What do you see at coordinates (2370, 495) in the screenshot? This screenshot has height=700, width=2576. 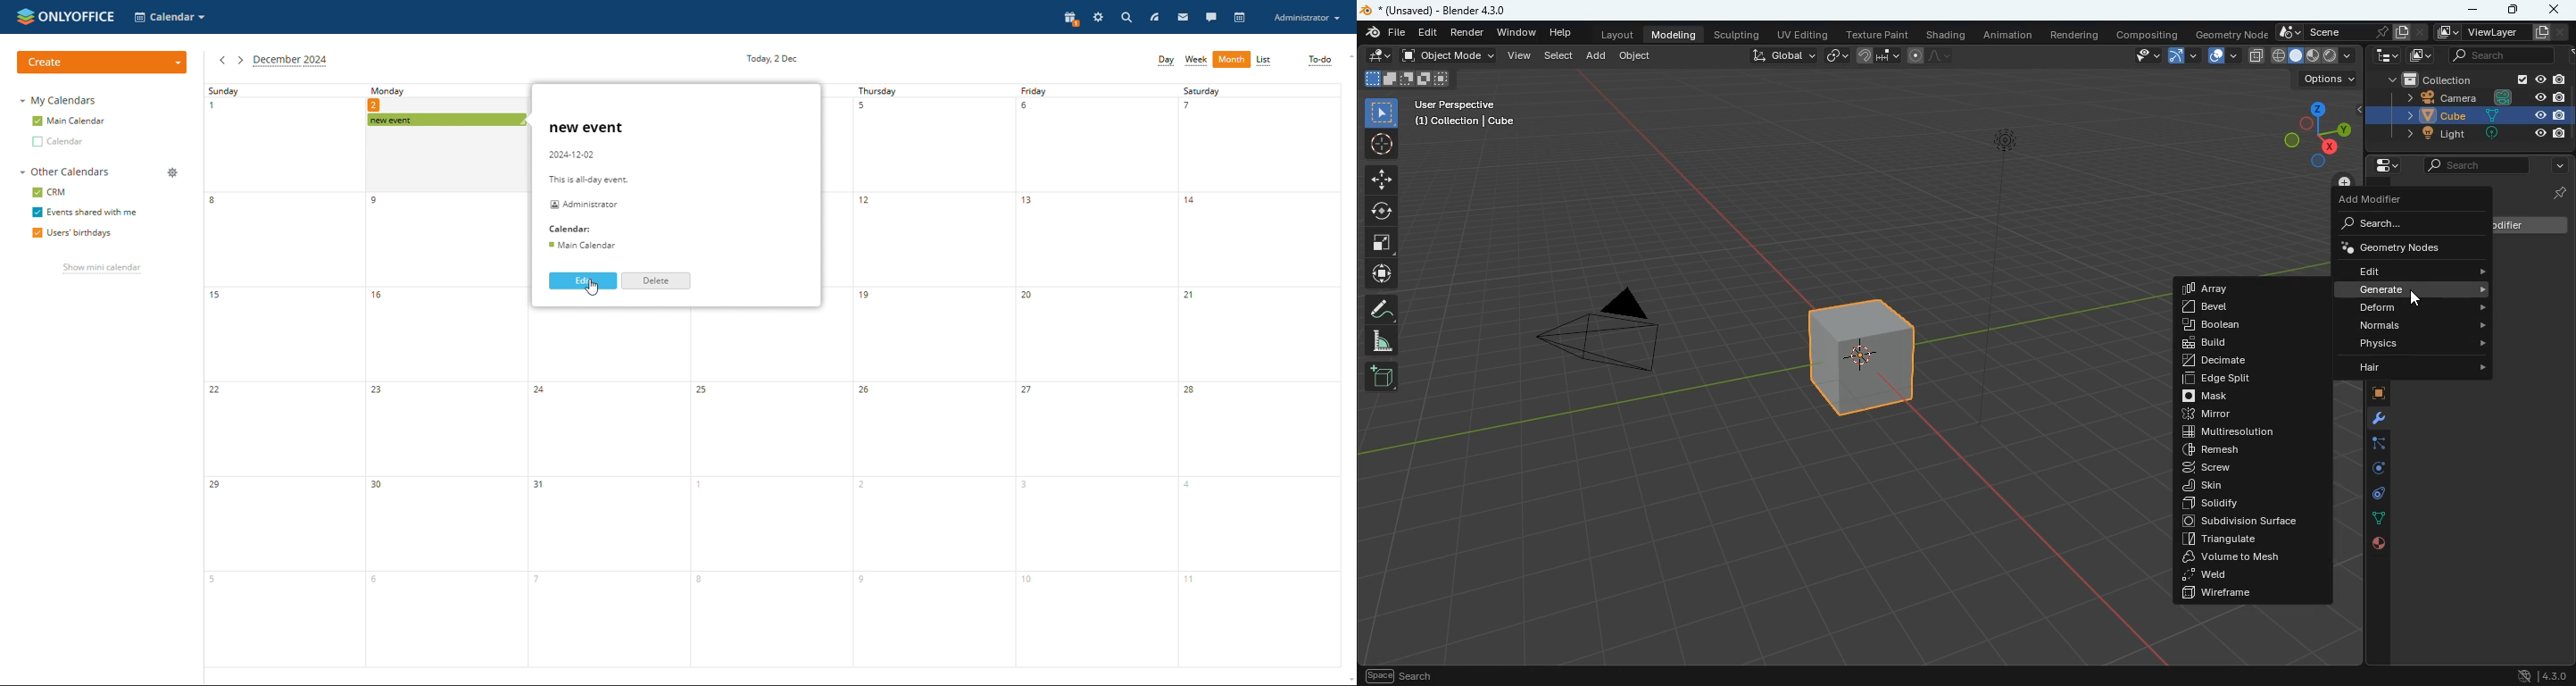 I see `control` at bounding box center [2370, 495].